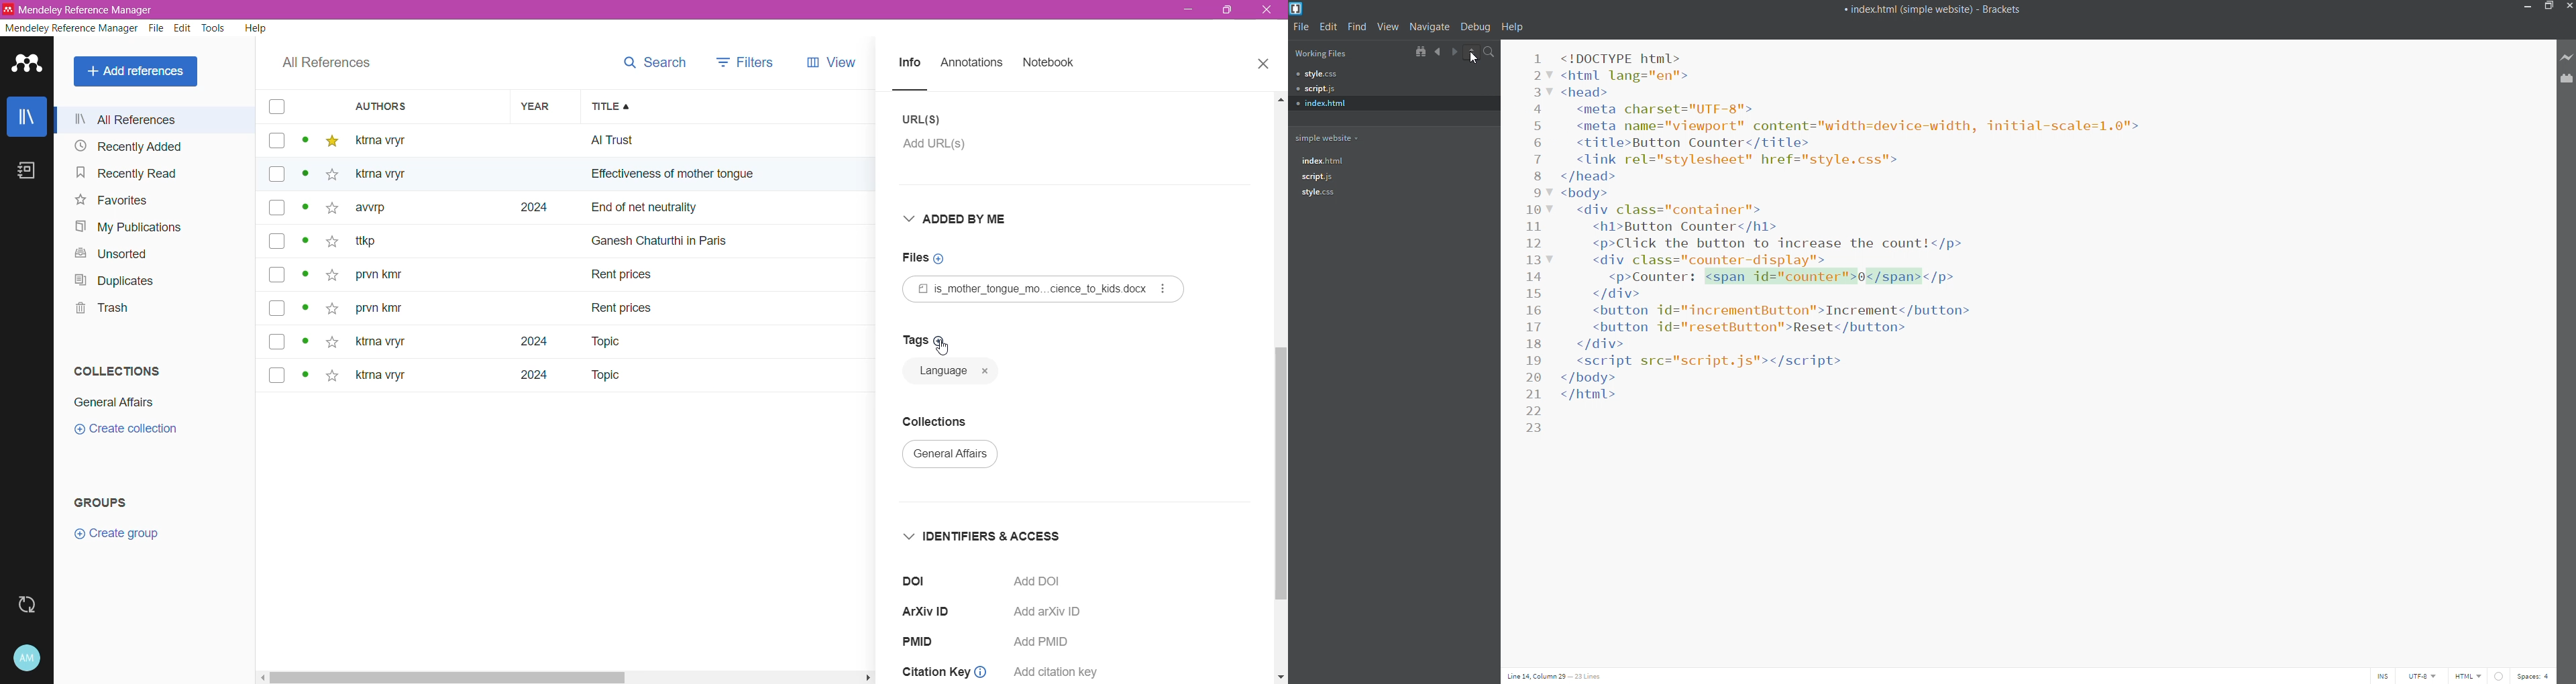 The width and height of the screenshot is (2576, 700). I want to click on index.html, so click(1393, 161).